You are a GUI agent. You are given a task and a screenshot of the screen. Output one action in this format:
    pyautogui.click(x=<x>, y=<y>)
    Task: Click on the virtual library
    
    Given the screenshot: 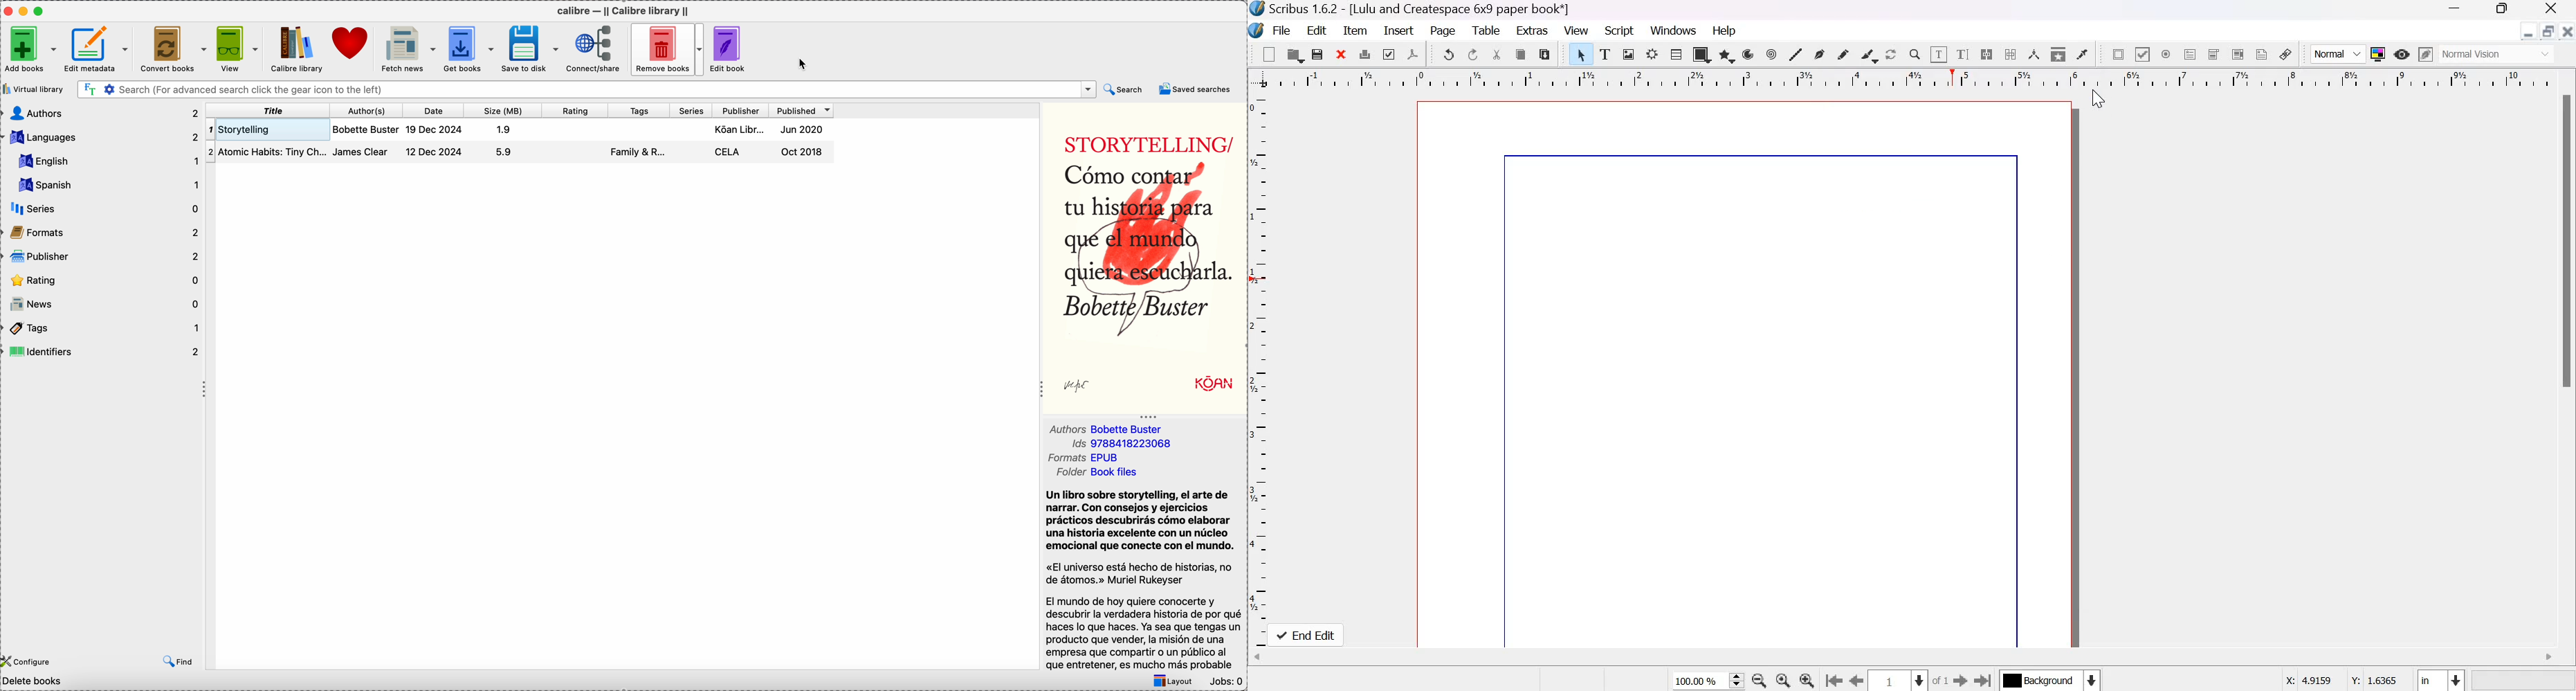 What is the action you would take?
    pyautogui.click(x=34, y=91)
    